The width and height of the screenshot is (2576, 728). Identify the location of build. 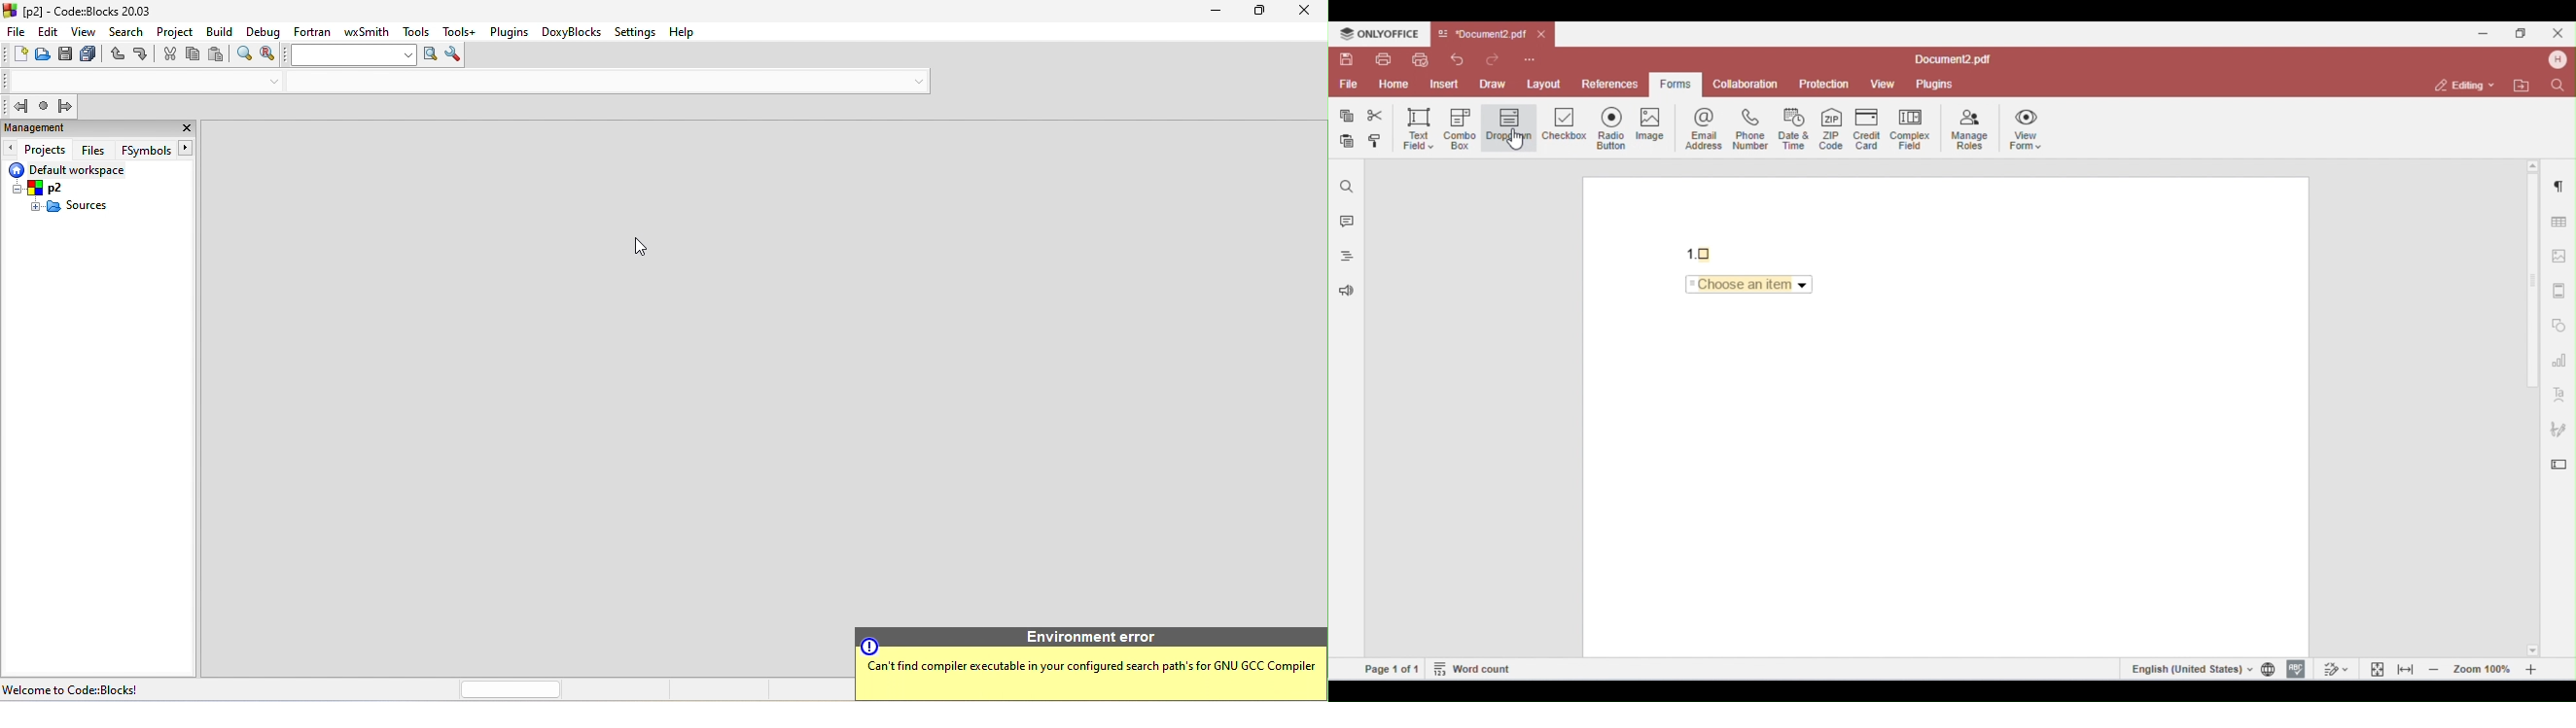
(222, 34).